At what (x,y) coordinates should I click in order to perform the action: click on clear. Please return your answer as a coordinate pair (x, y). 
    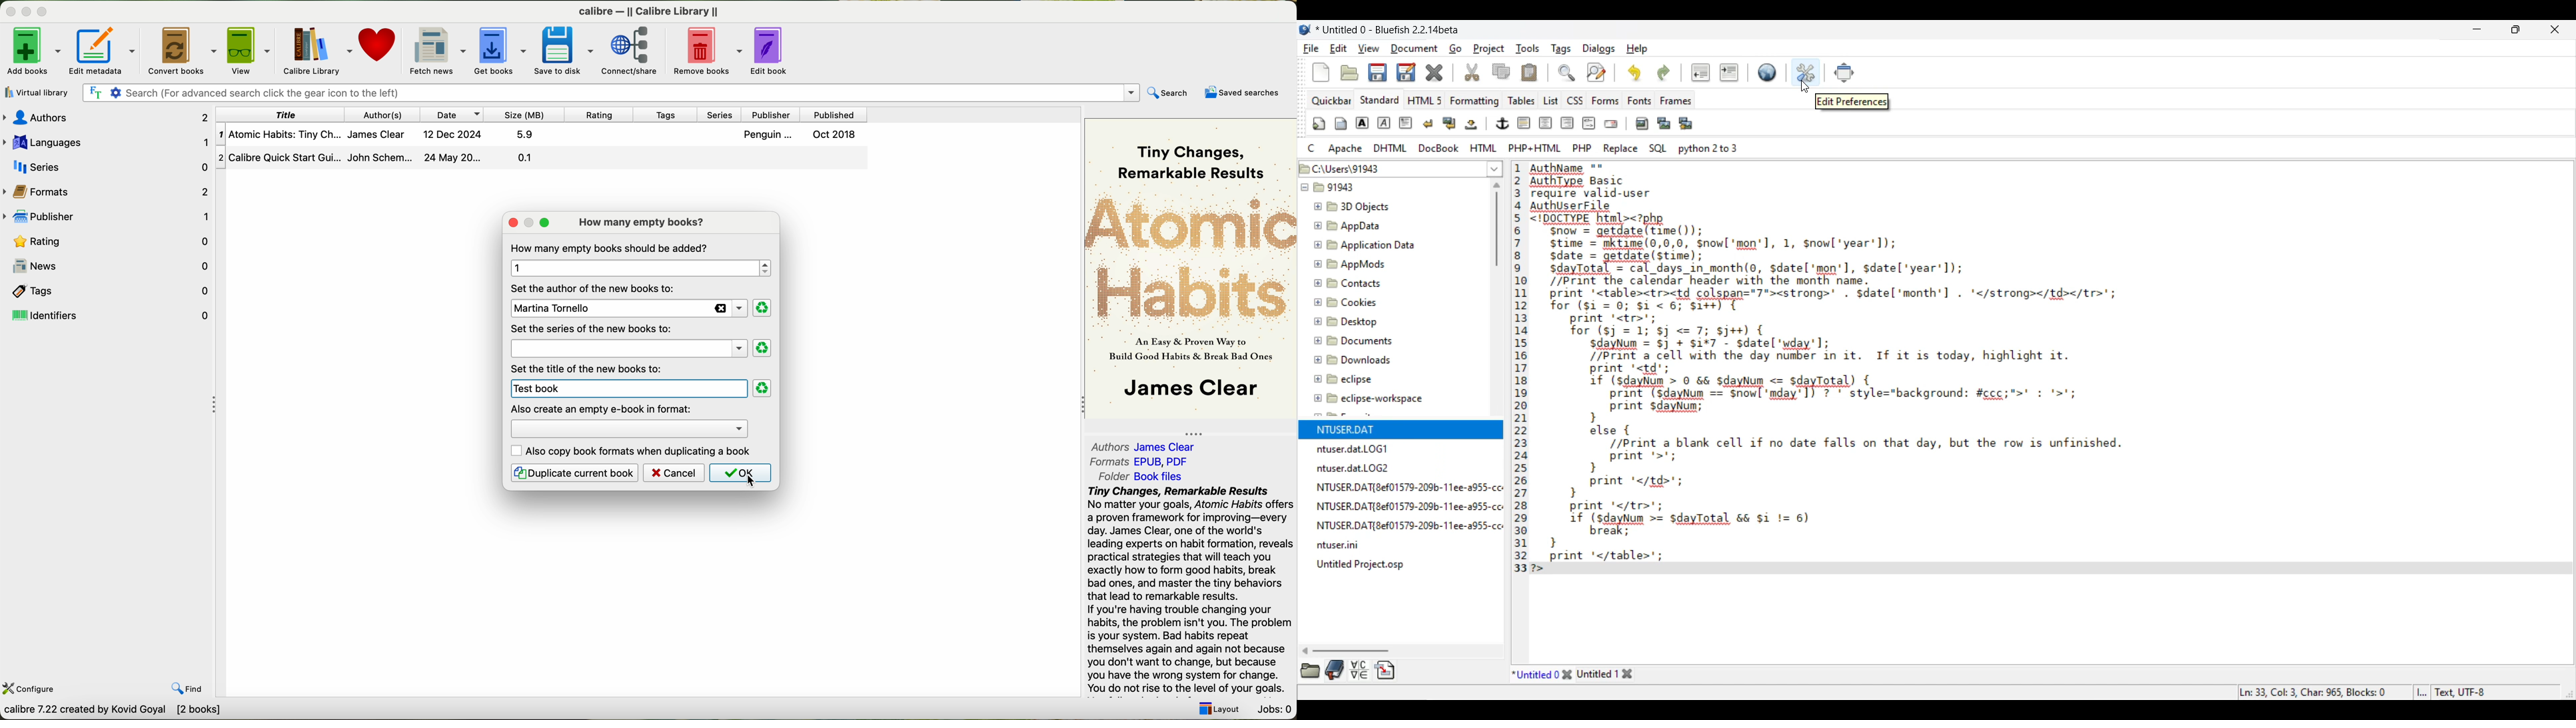
    Looking at the image, I should click on (764, 348).